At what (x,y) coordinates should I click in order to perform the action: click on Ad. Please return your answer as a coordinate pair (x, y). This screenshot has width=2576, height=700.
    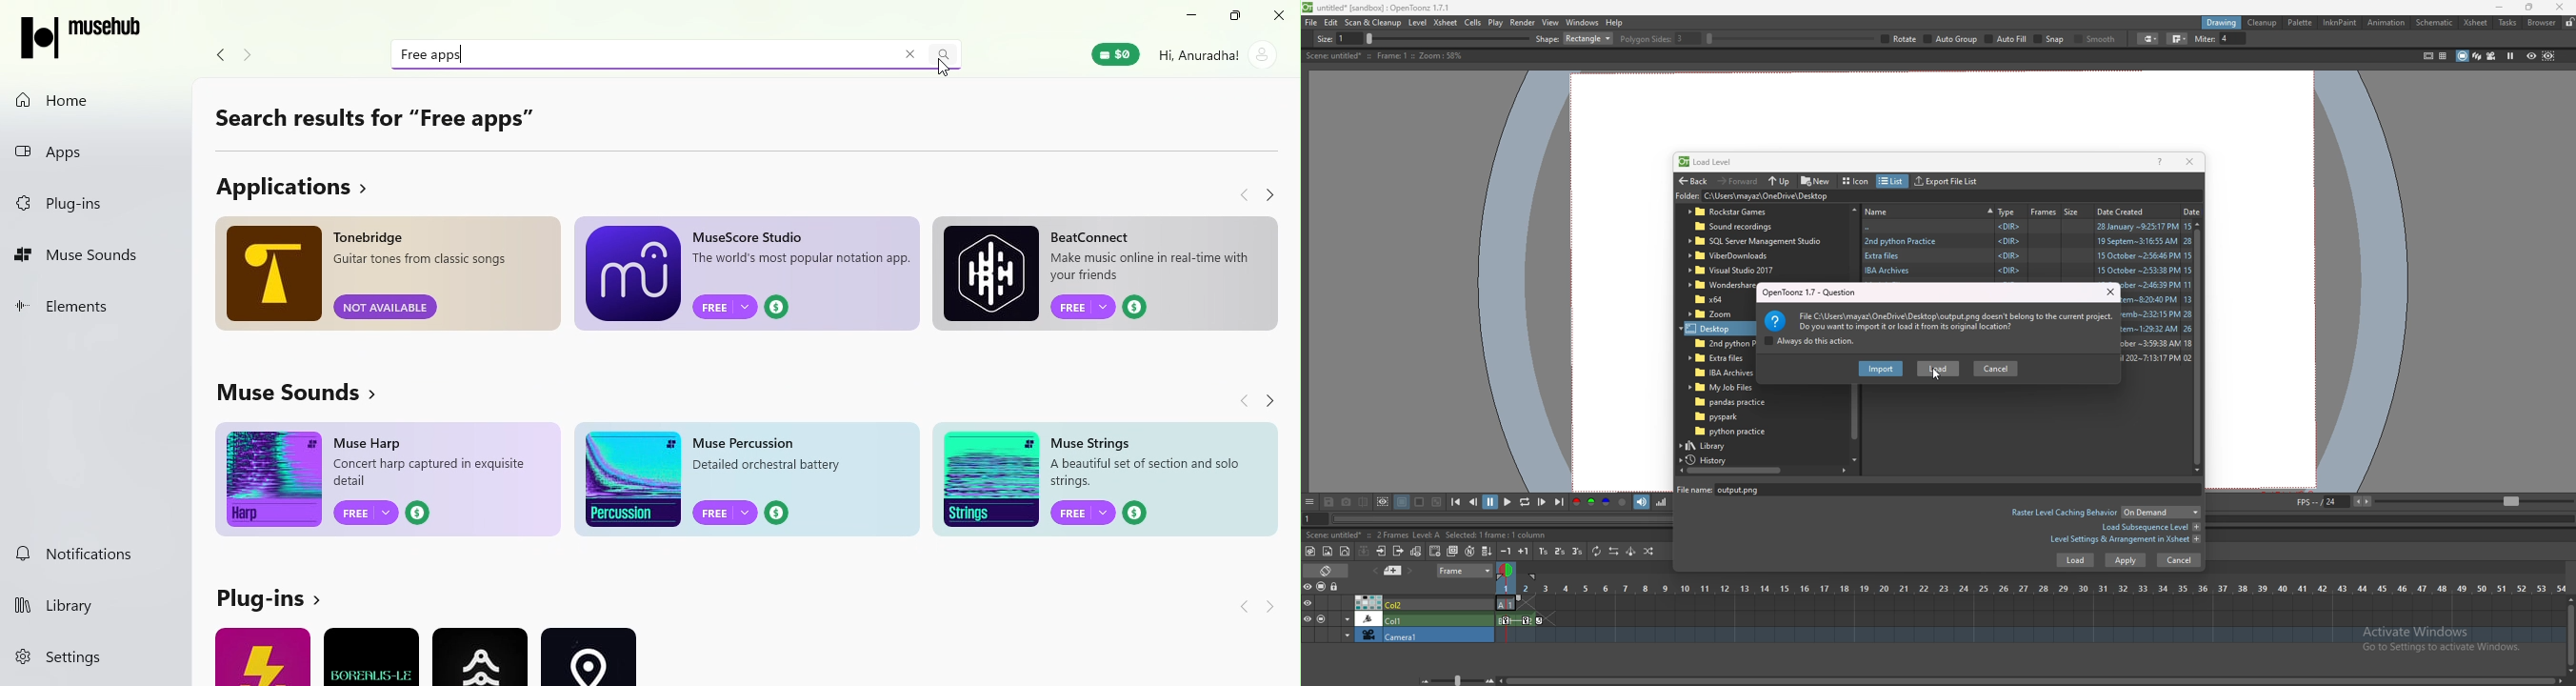
    Looking at the image, I should click on (742, 485).